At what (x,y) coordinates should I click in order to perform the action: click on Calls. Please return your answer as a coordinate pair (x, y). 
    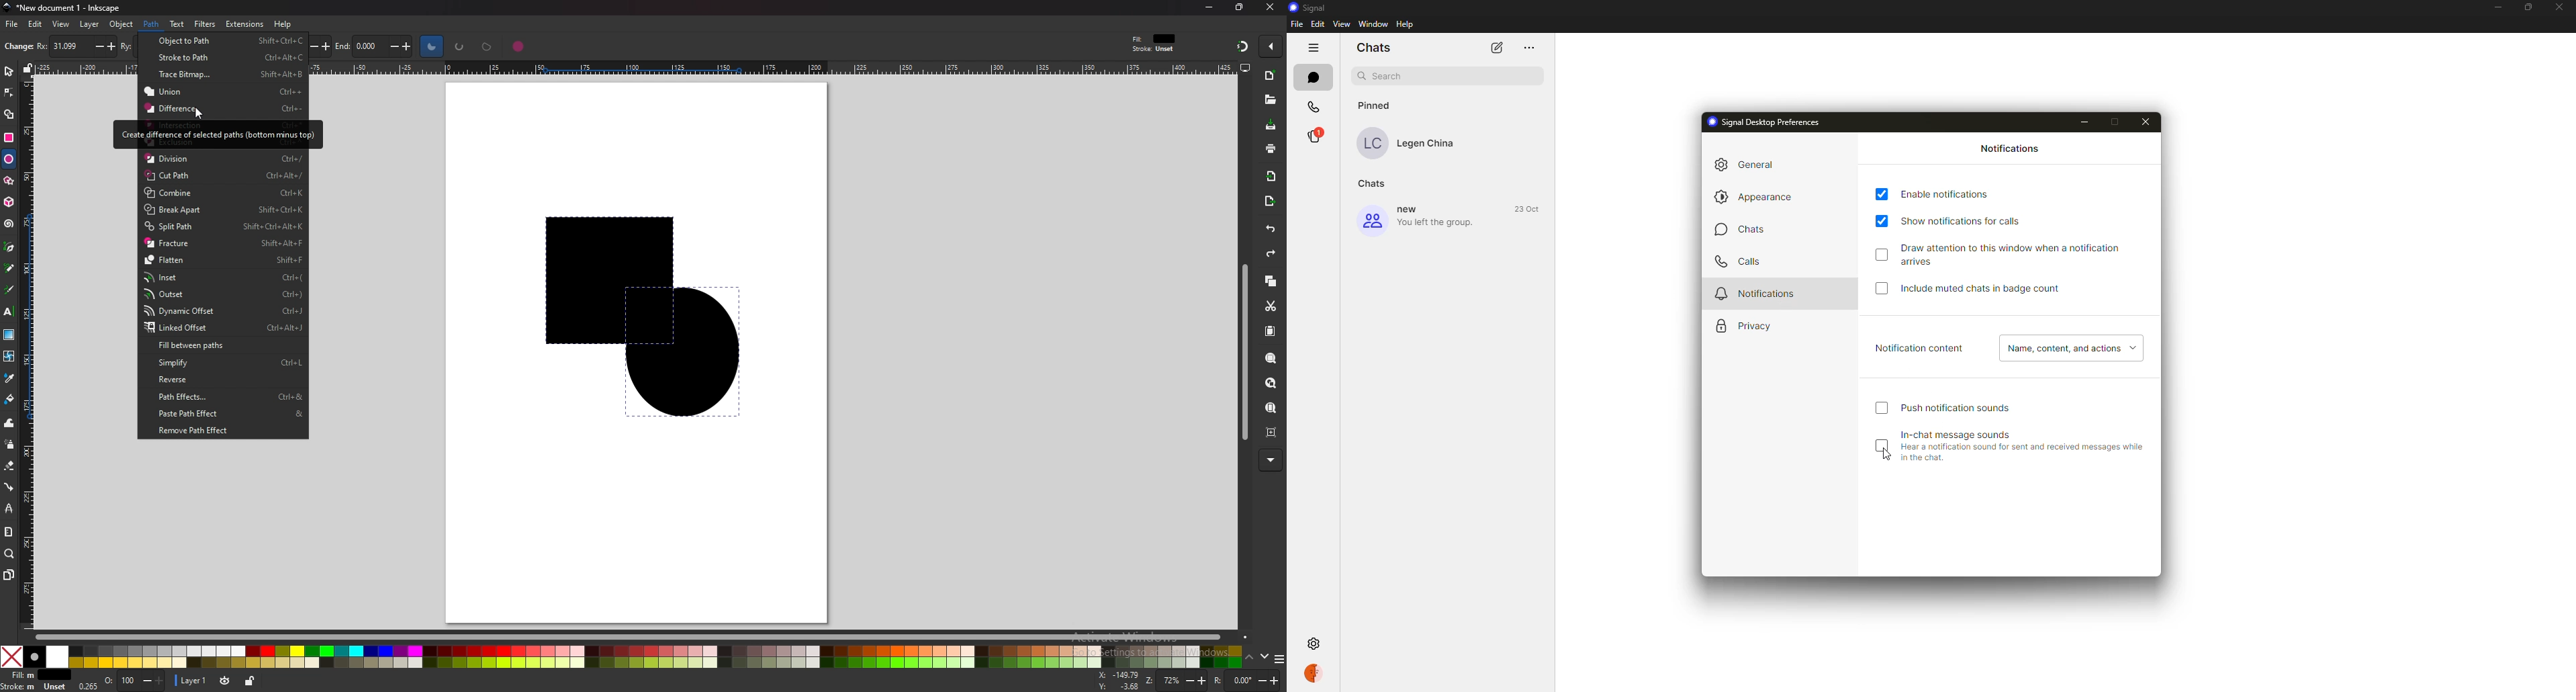
    Looking at the image, I should click on (1314, 107).